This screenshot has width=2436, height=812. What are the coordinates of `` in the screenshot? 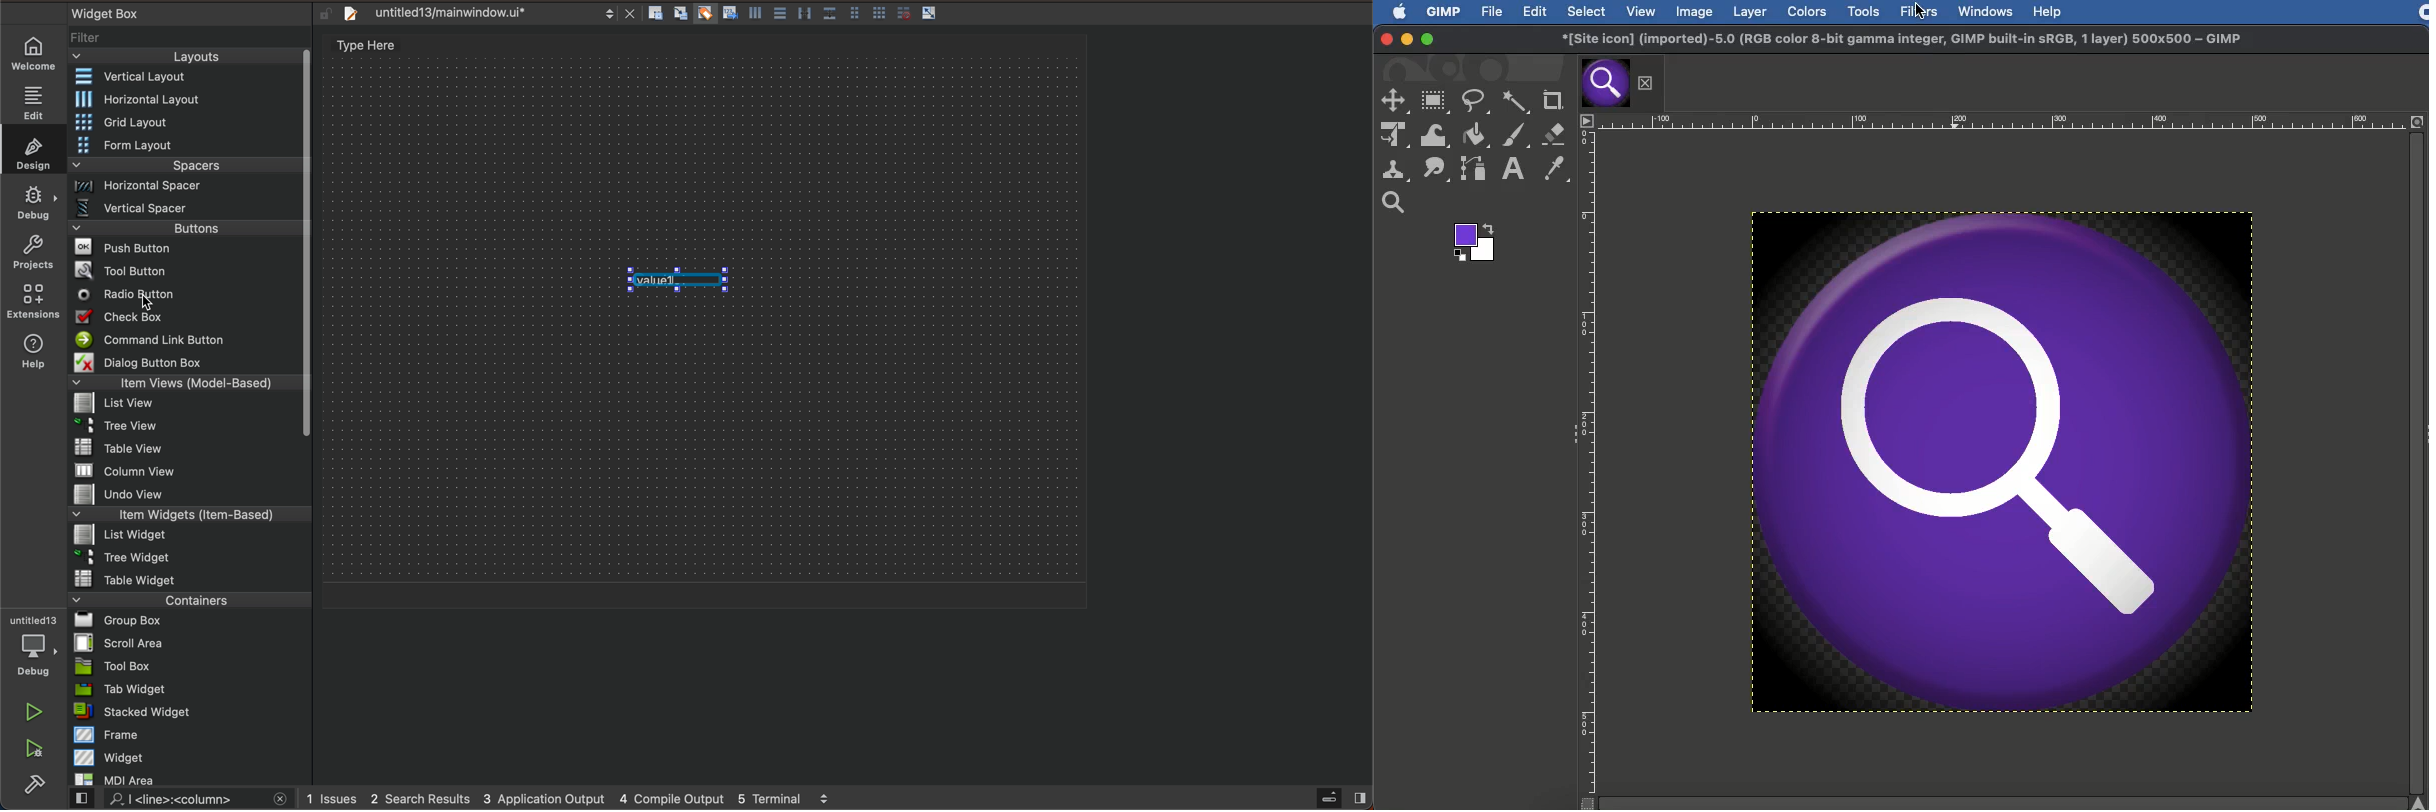 It's located at (704, 14).